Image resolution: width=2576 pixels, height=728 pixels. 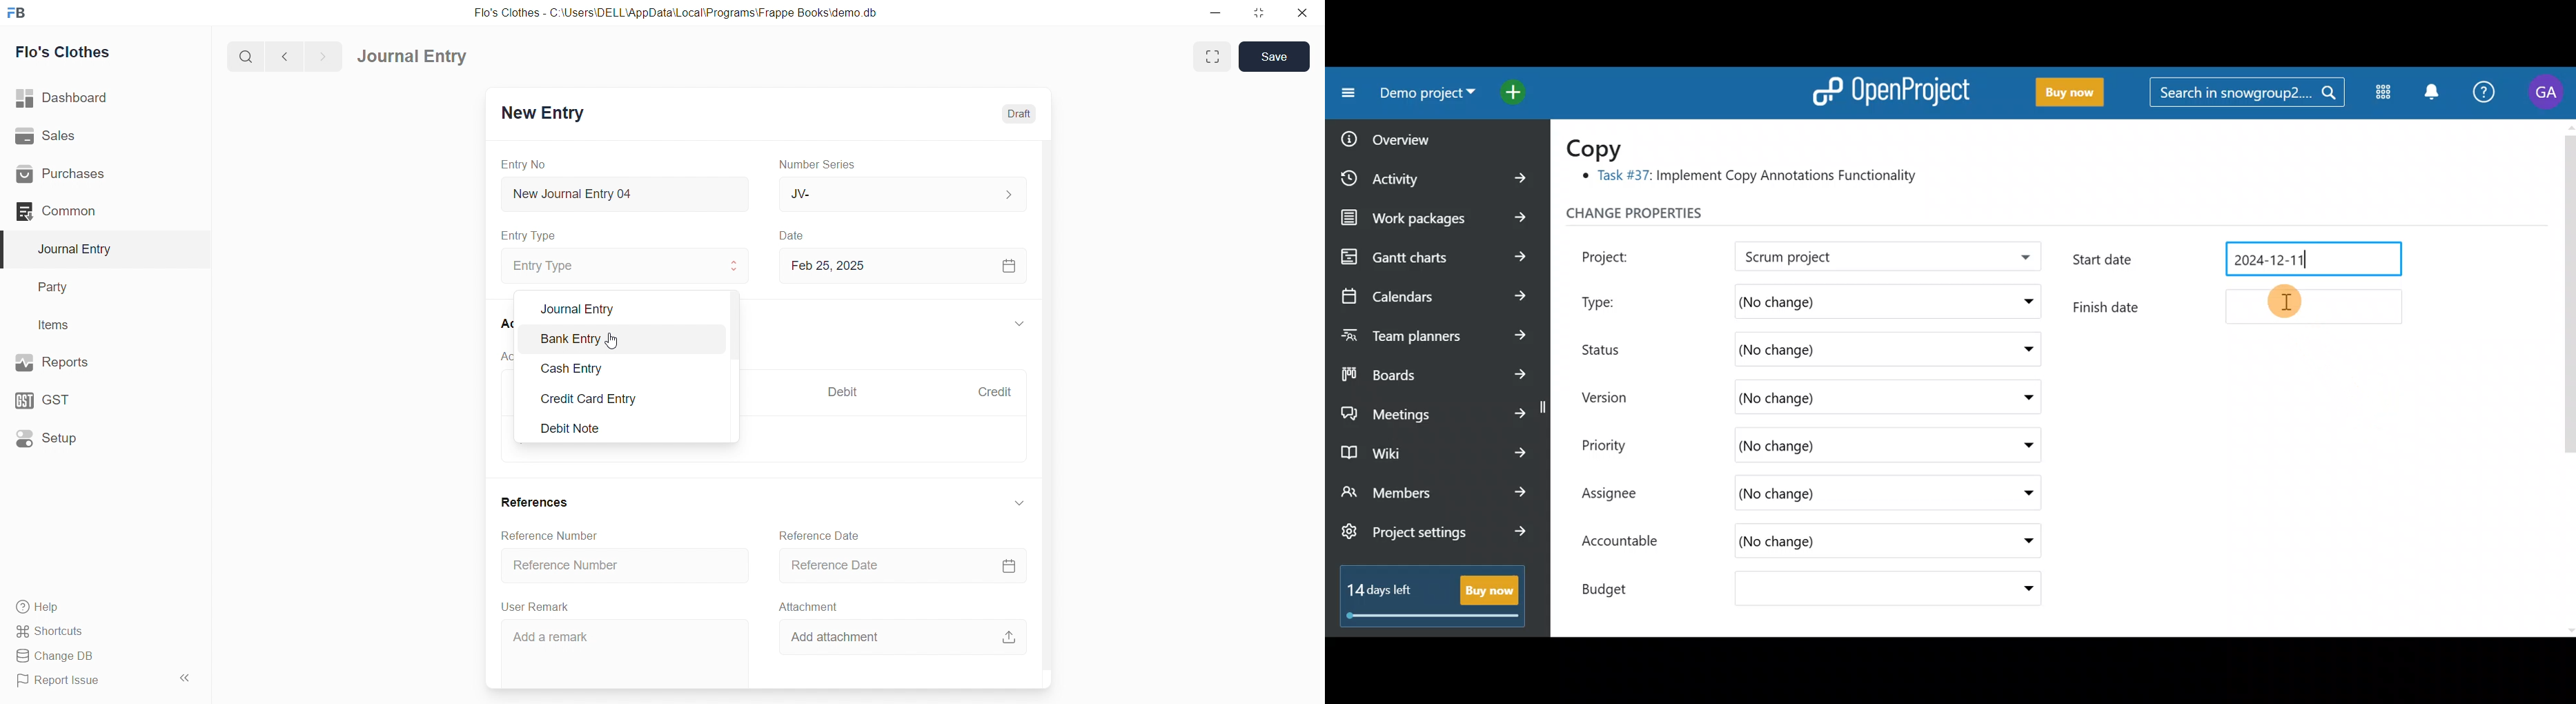 What do you see at coordinates (900, 265) in the screenshot?
I see `Feb 25, 2025` at bounding box center [900, 265].